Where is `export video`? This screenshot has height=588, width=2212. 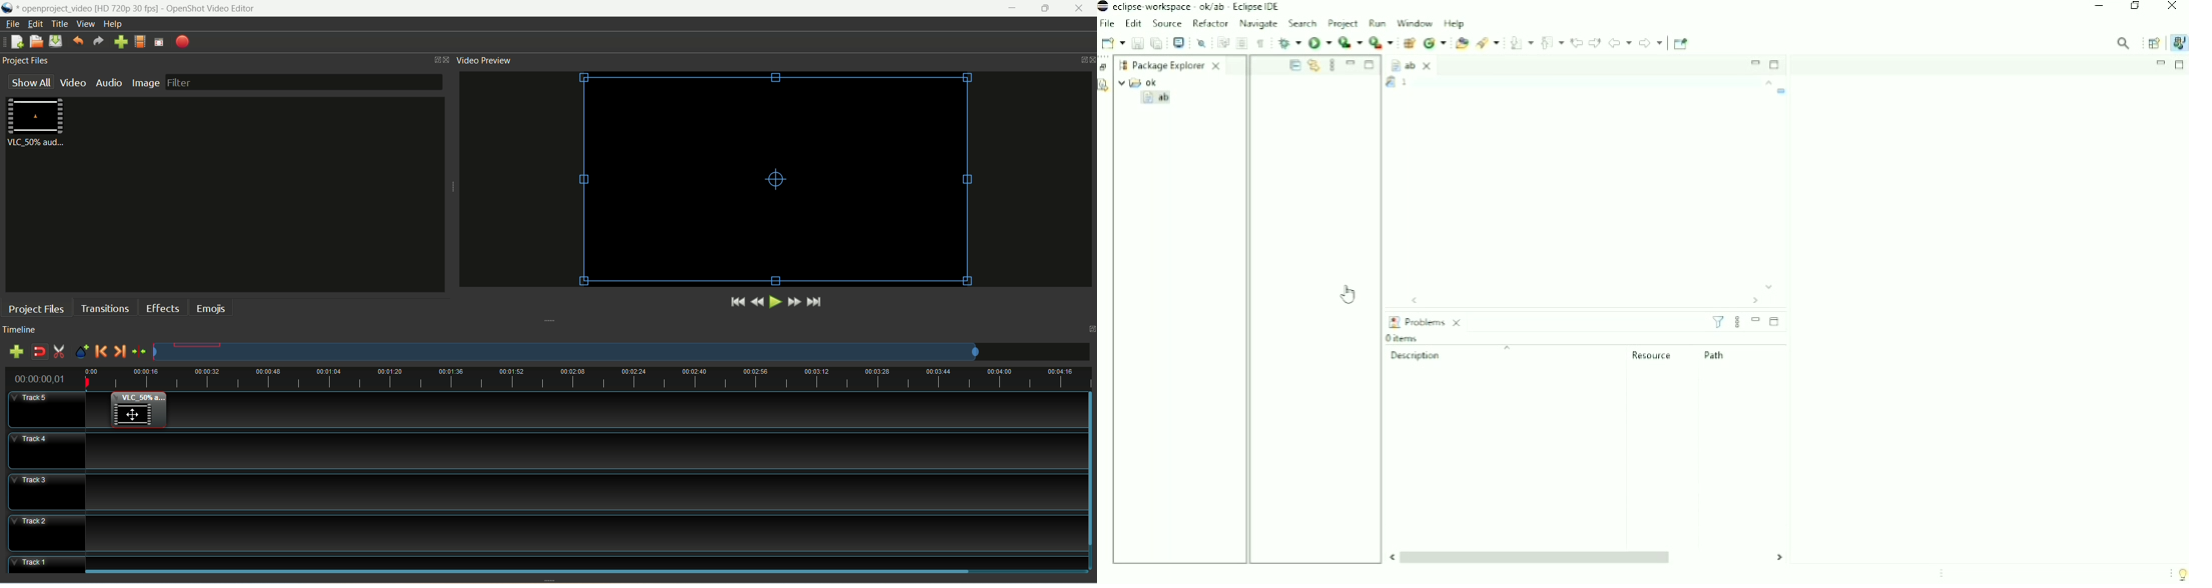
export video is located at coordinates (182, 42).